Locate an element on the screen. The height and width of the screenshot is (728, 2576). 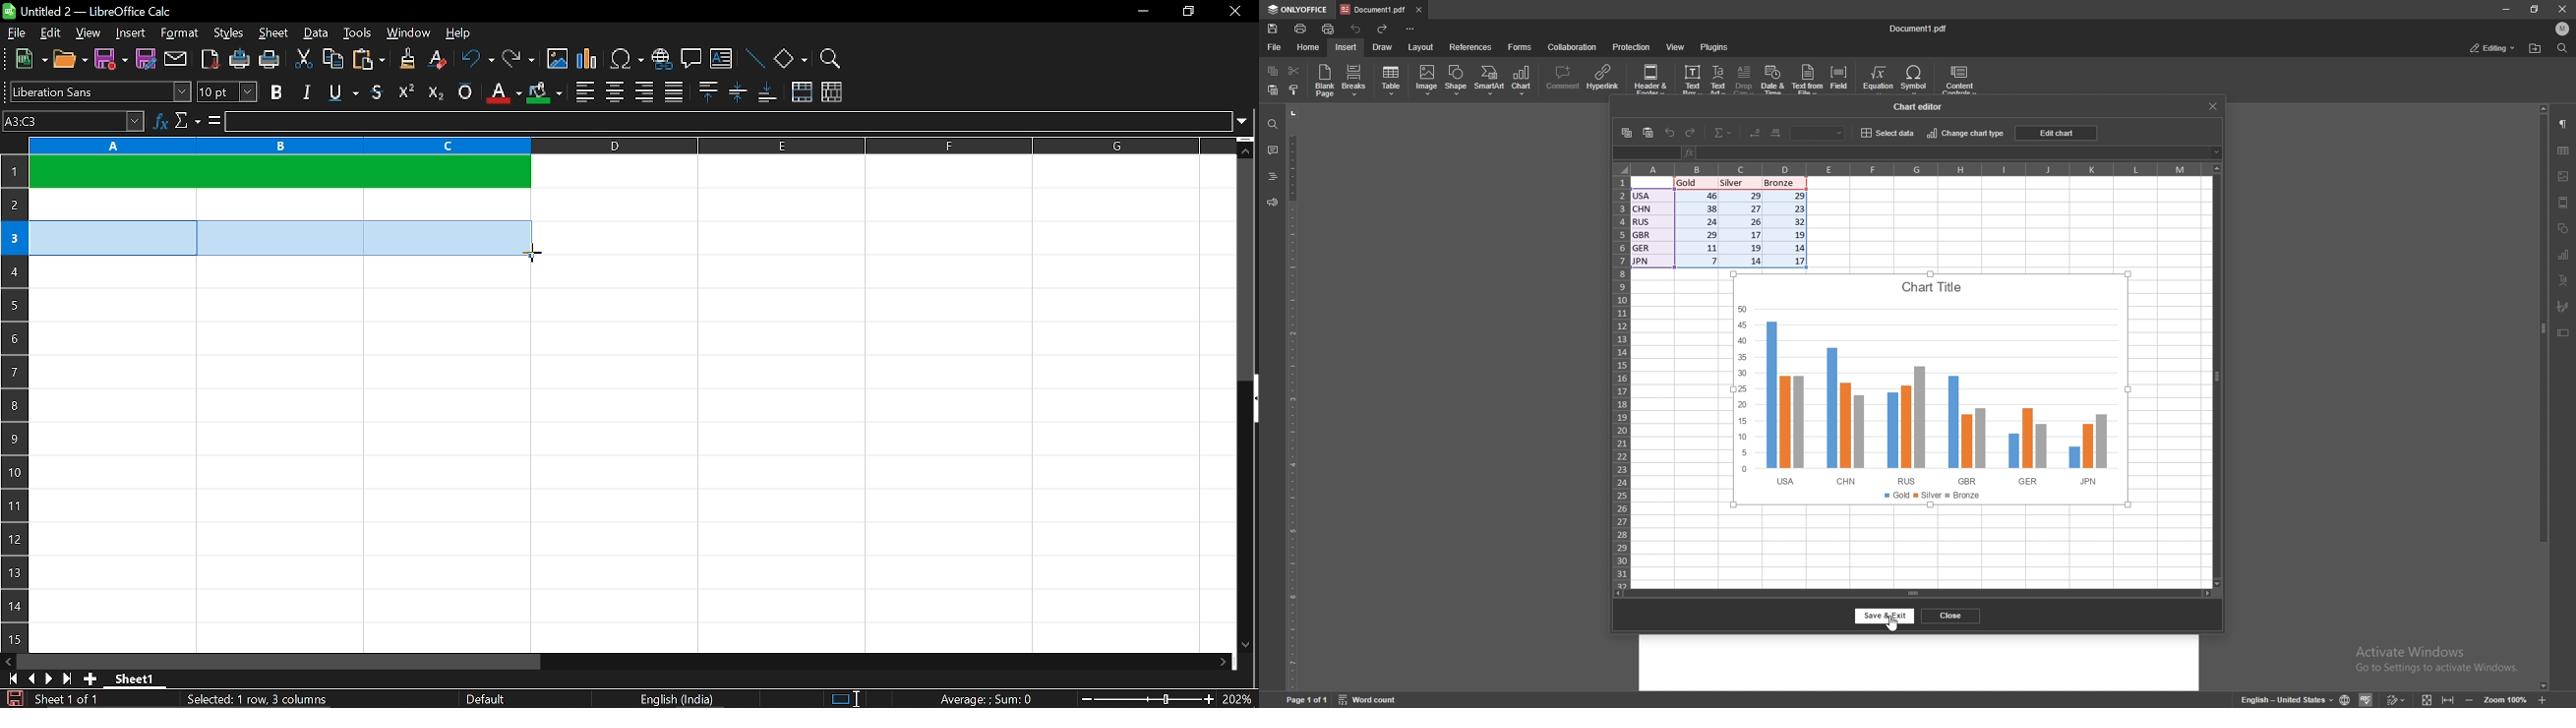
symbol is located at coordinates (1916, 81).